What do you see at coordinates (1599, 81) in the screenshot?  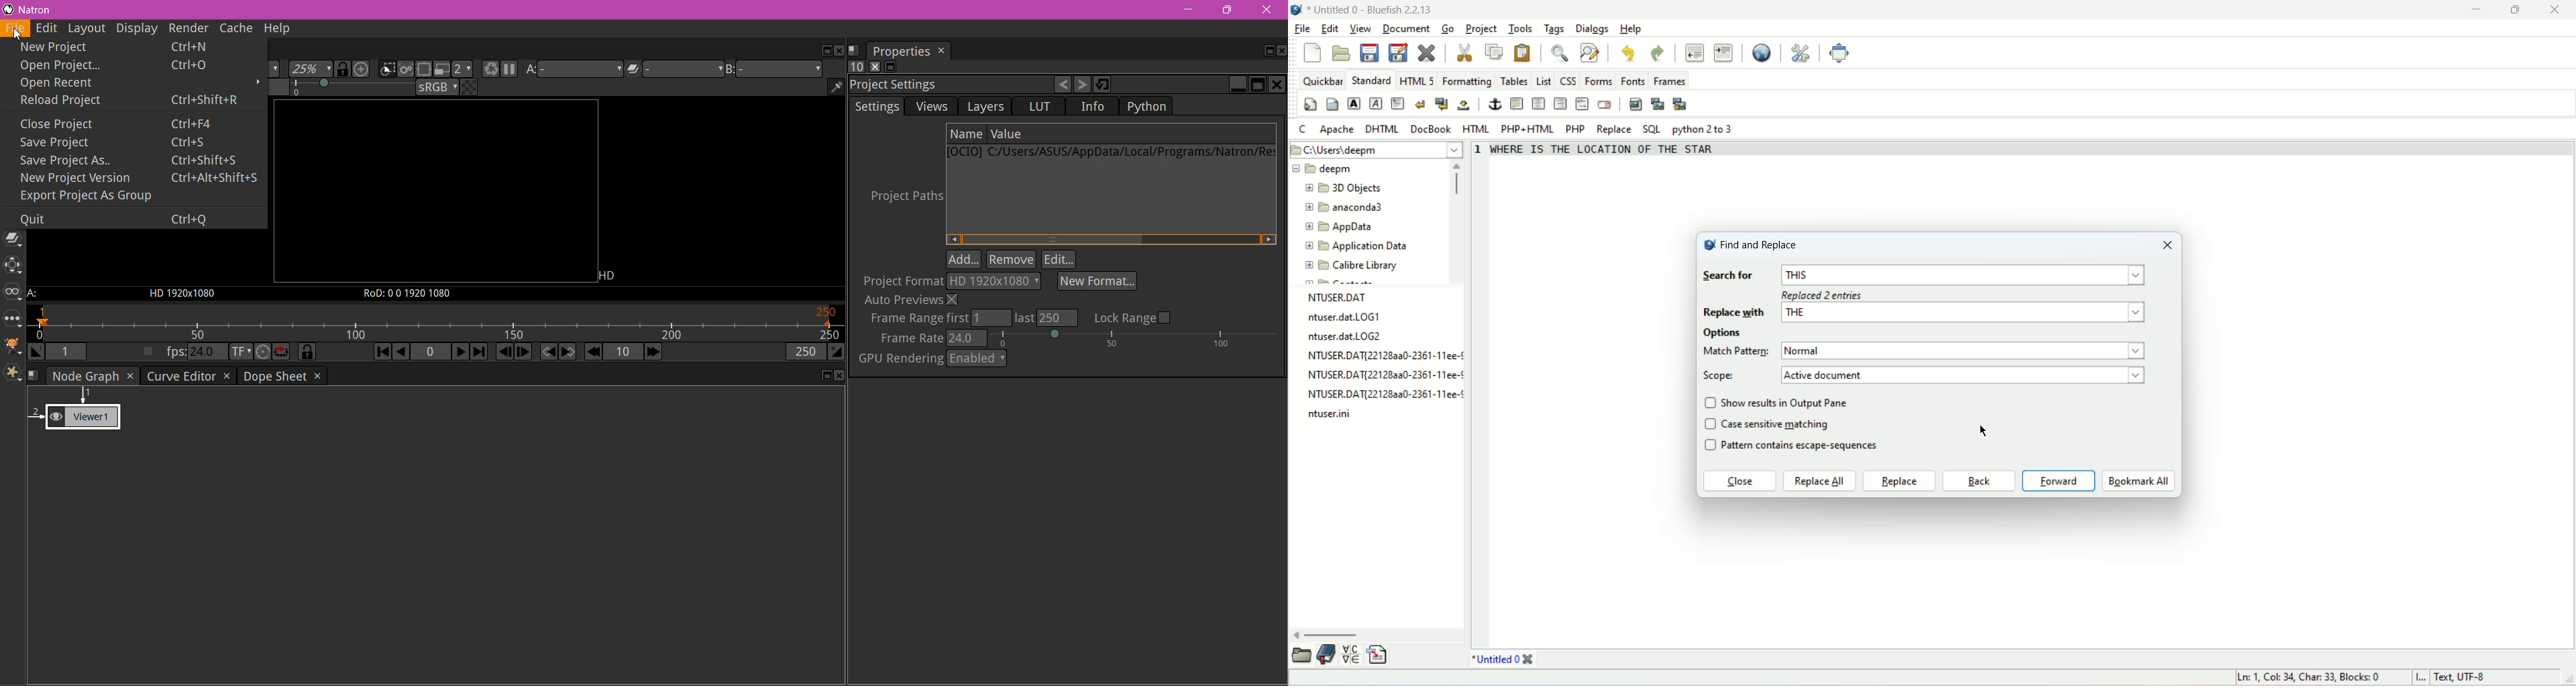 I see `forms` at bounding box center [1599, 81].